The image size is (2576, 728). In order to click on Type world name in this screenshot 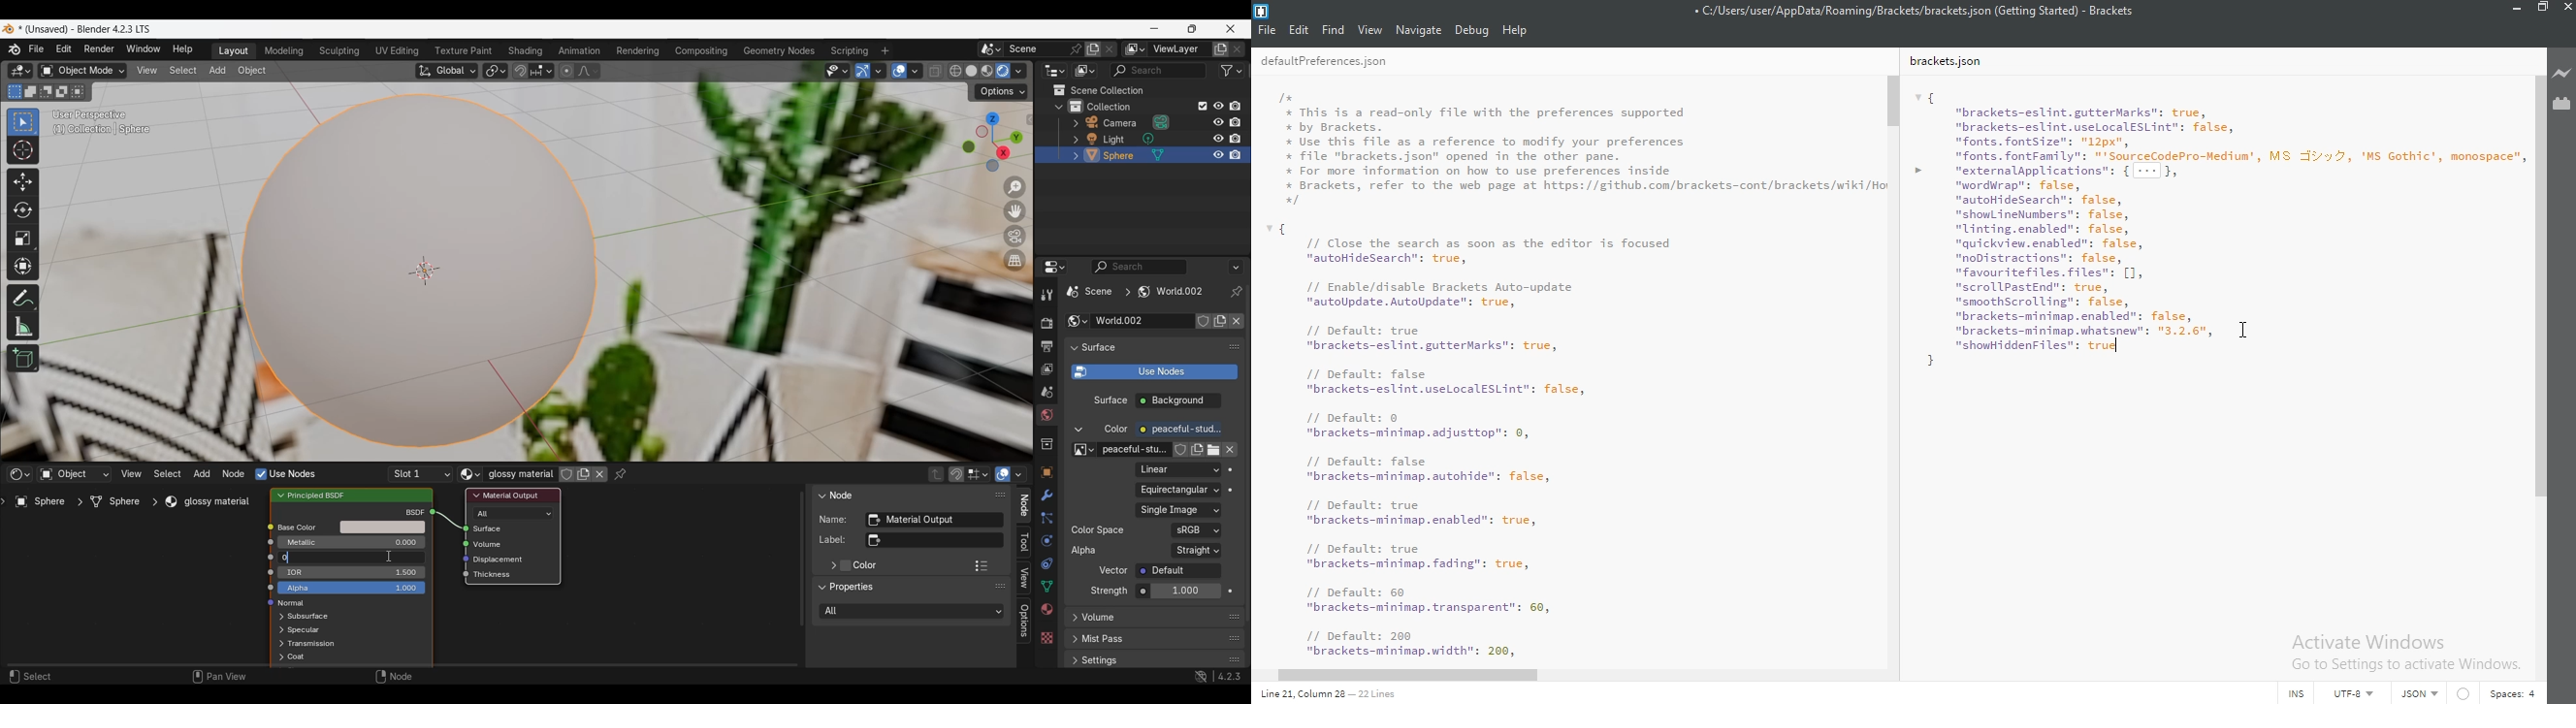, I will do `click(1141, 321)`.